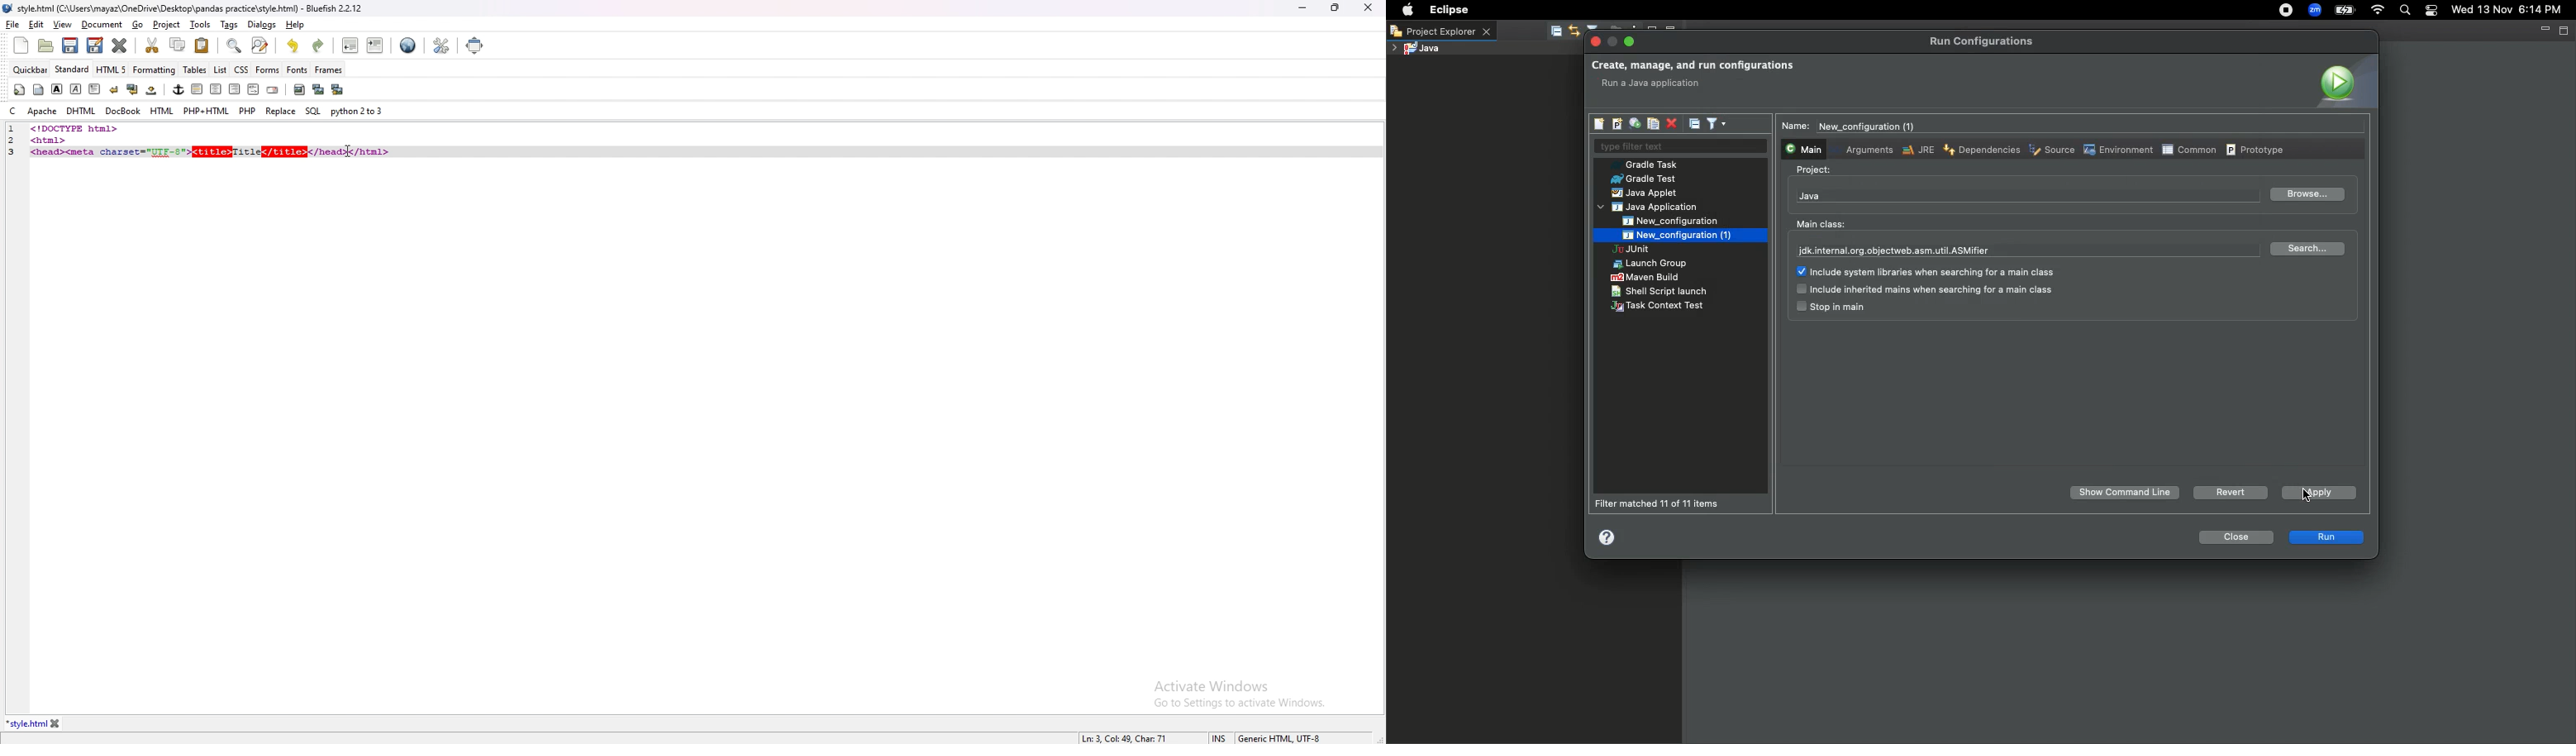 The width and height of the screenshot is (2576, 756). What do you see at coordinates (2117, 150) in the screenshot?
I see `Environment` at bounding box center [2117, 150].